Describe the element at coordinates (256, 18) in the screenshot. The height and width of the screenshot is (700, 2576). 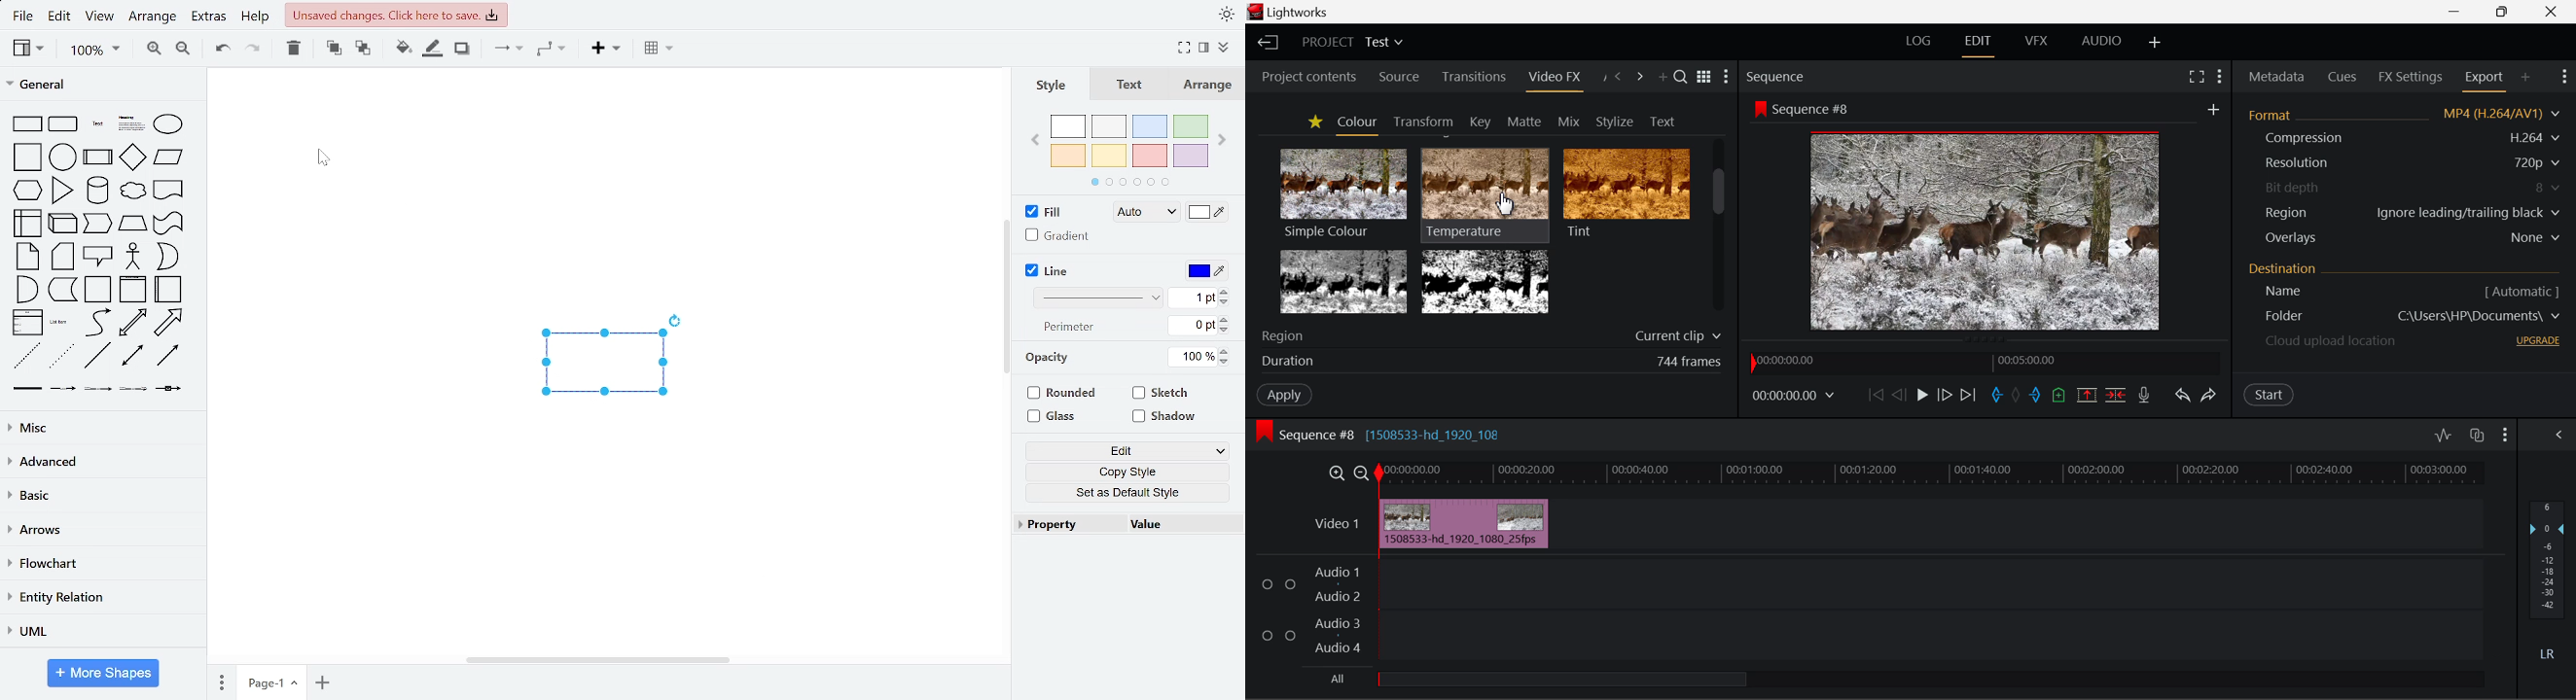
I see `help` at that location.